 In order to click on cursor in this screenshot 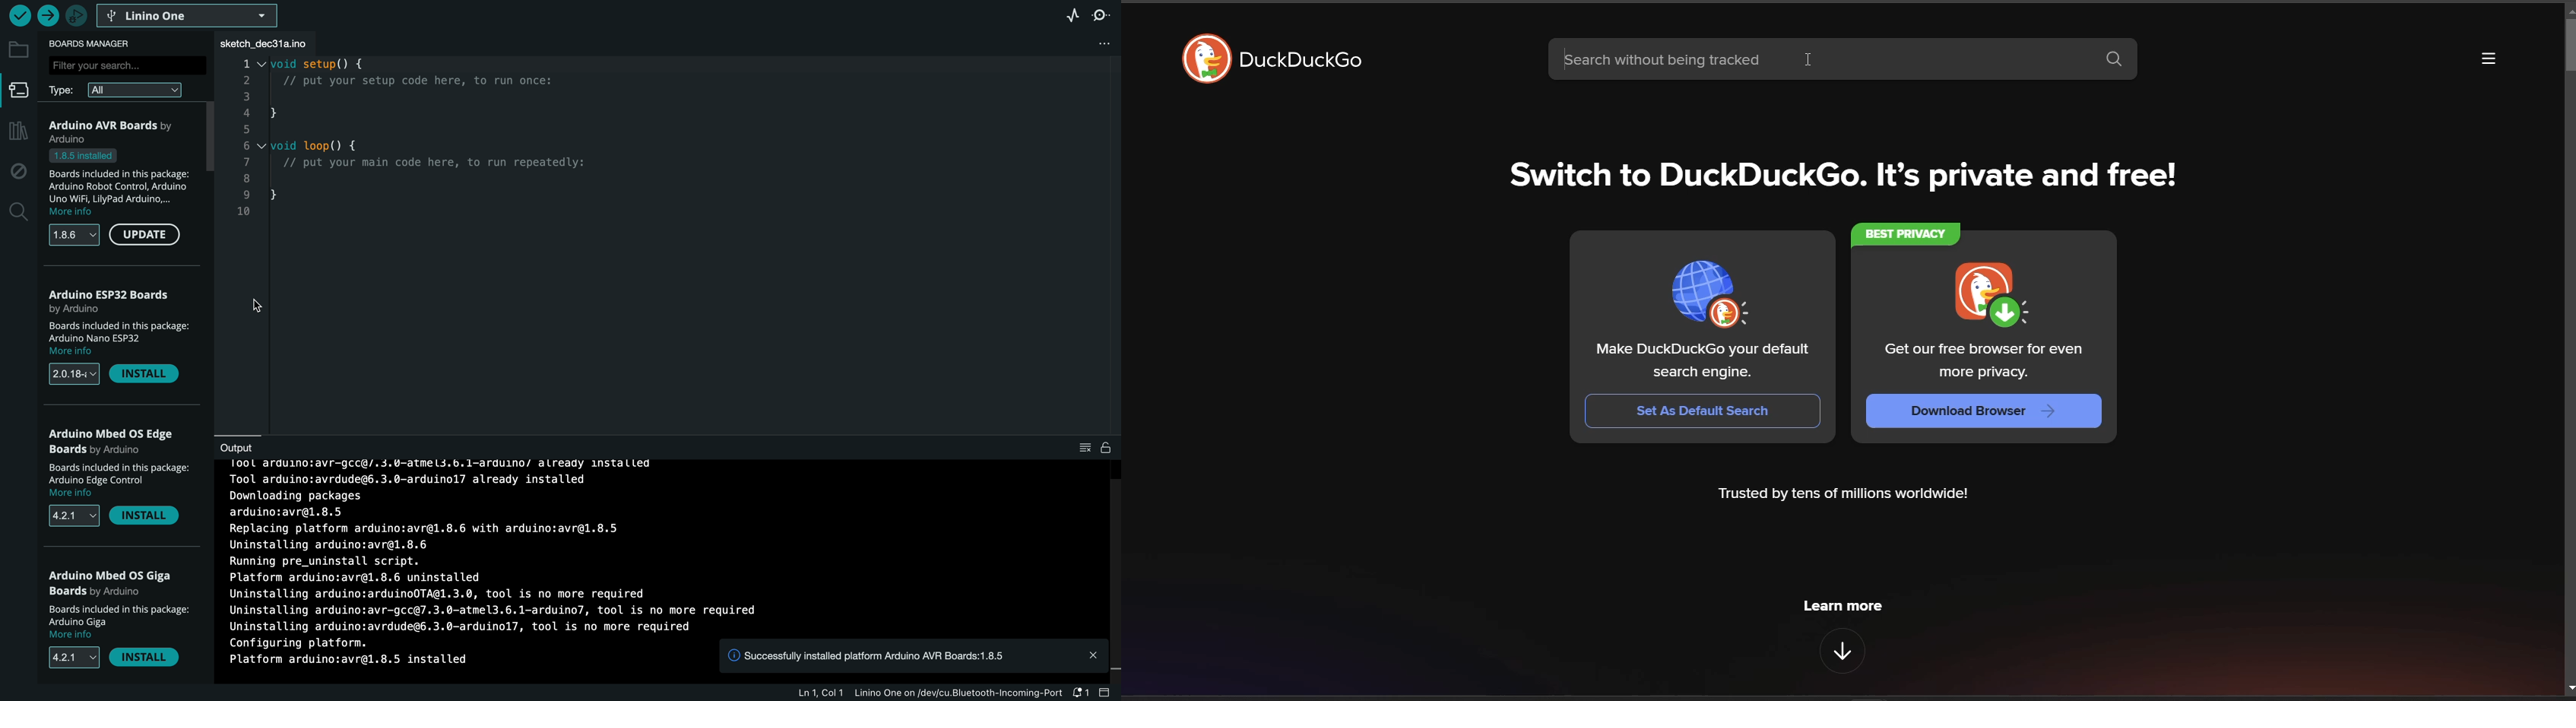, I will do `click(1814, 58)`.